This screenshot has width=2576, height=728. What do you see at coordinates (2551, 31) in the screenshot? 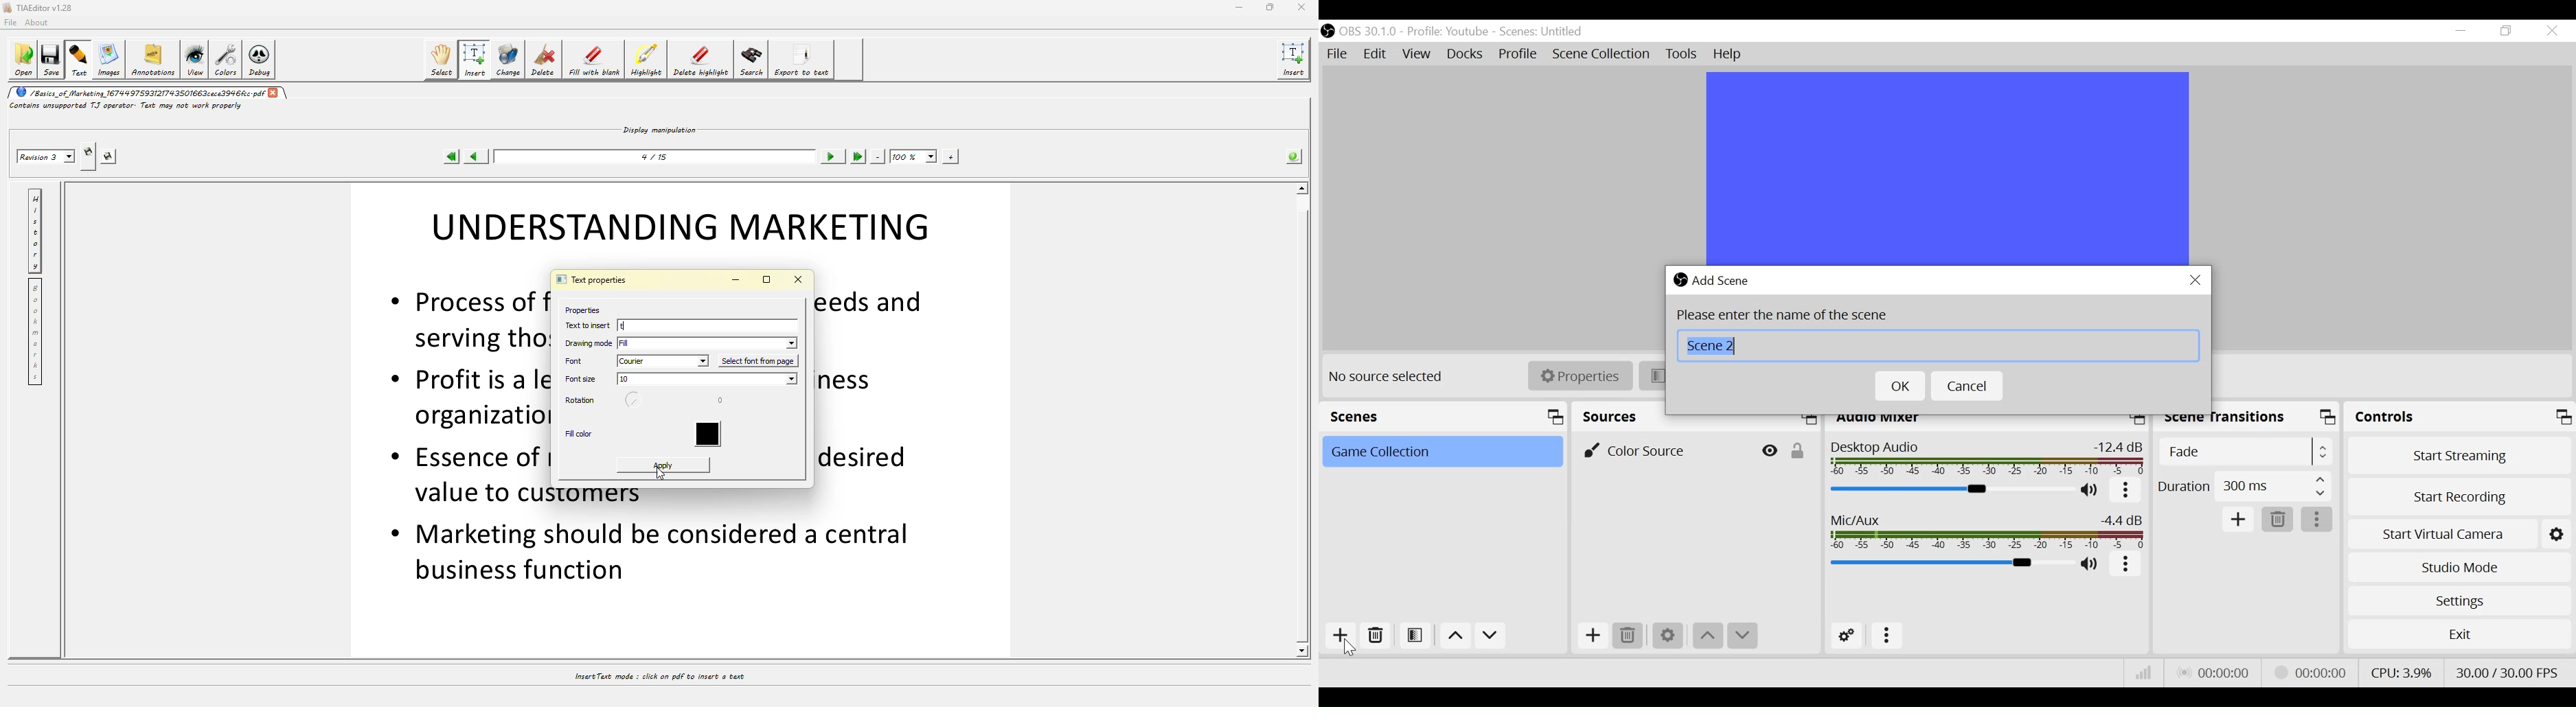
I see `Close` at bounding box center [2551, 31].